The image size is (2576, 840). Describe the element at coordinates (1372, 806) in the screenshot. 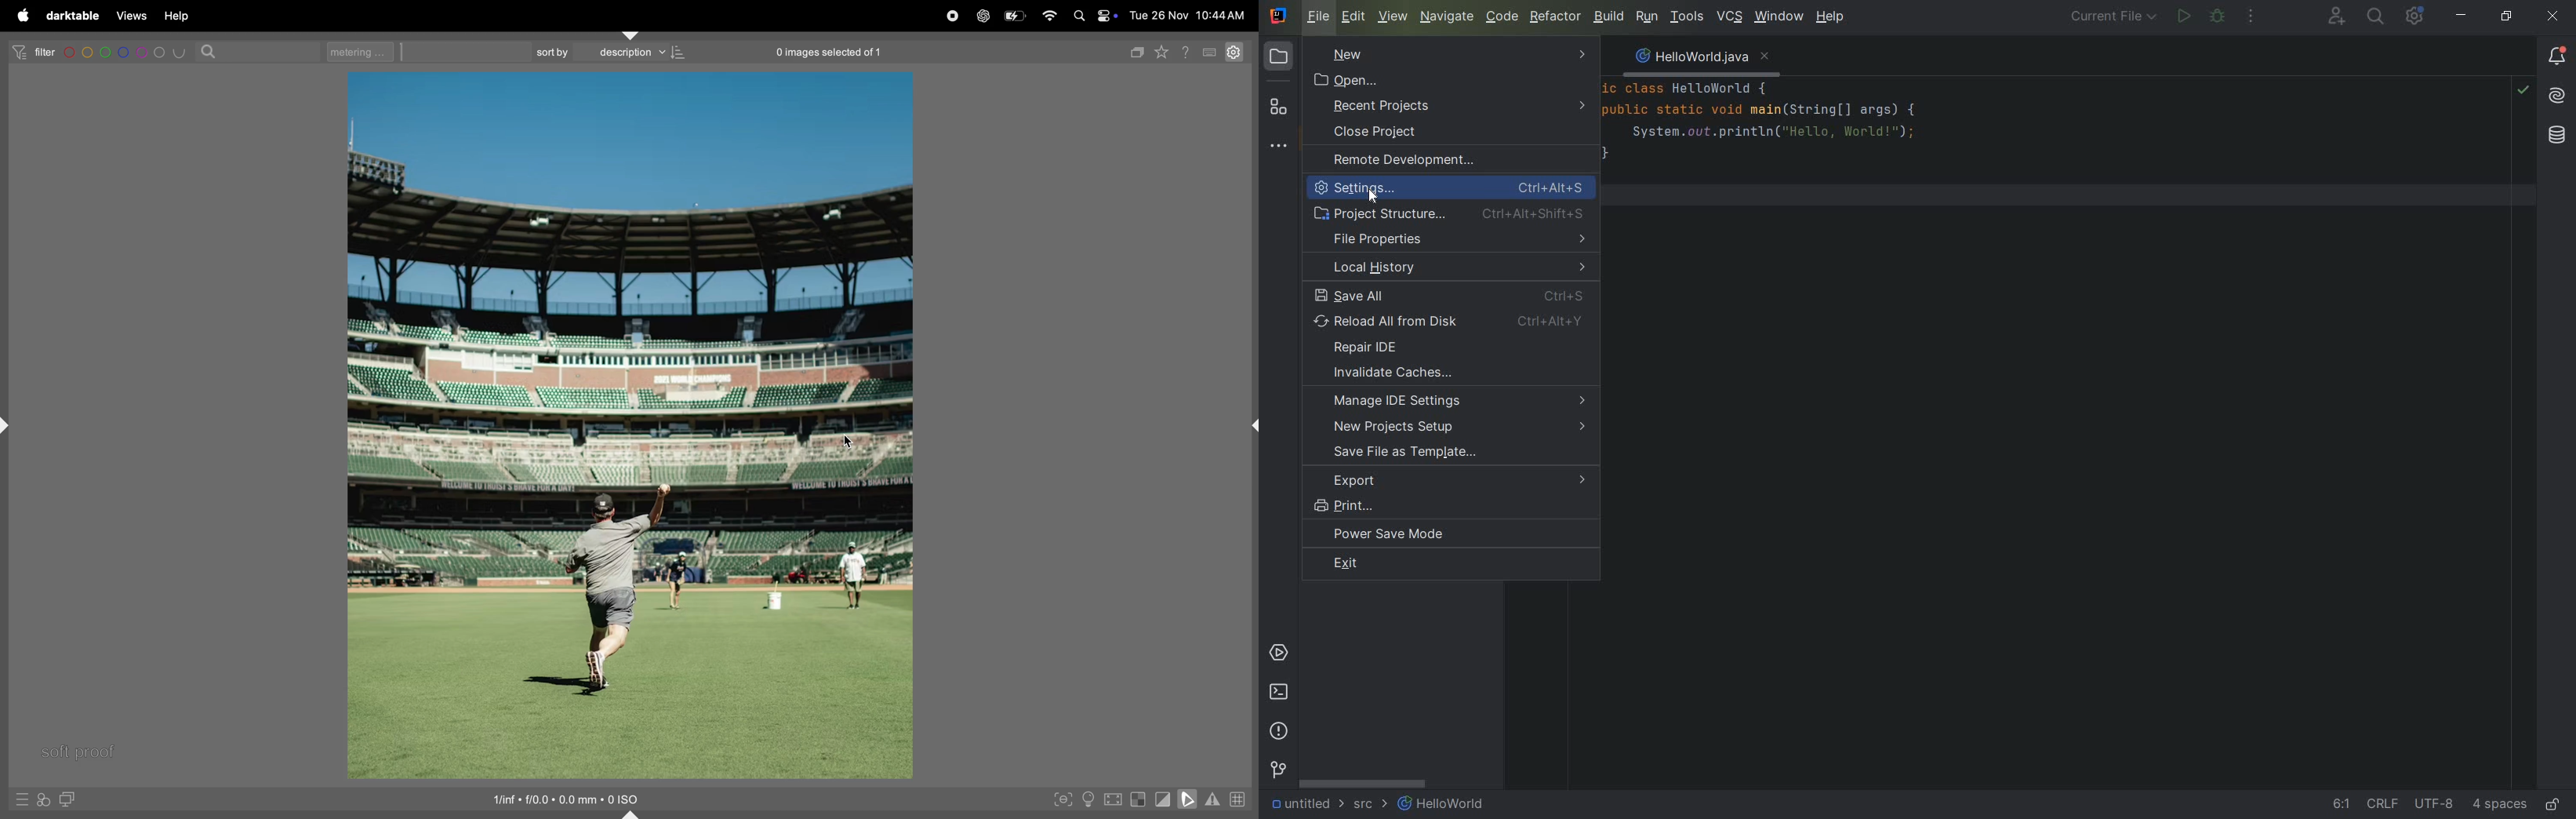

I see `SRC` at that location.